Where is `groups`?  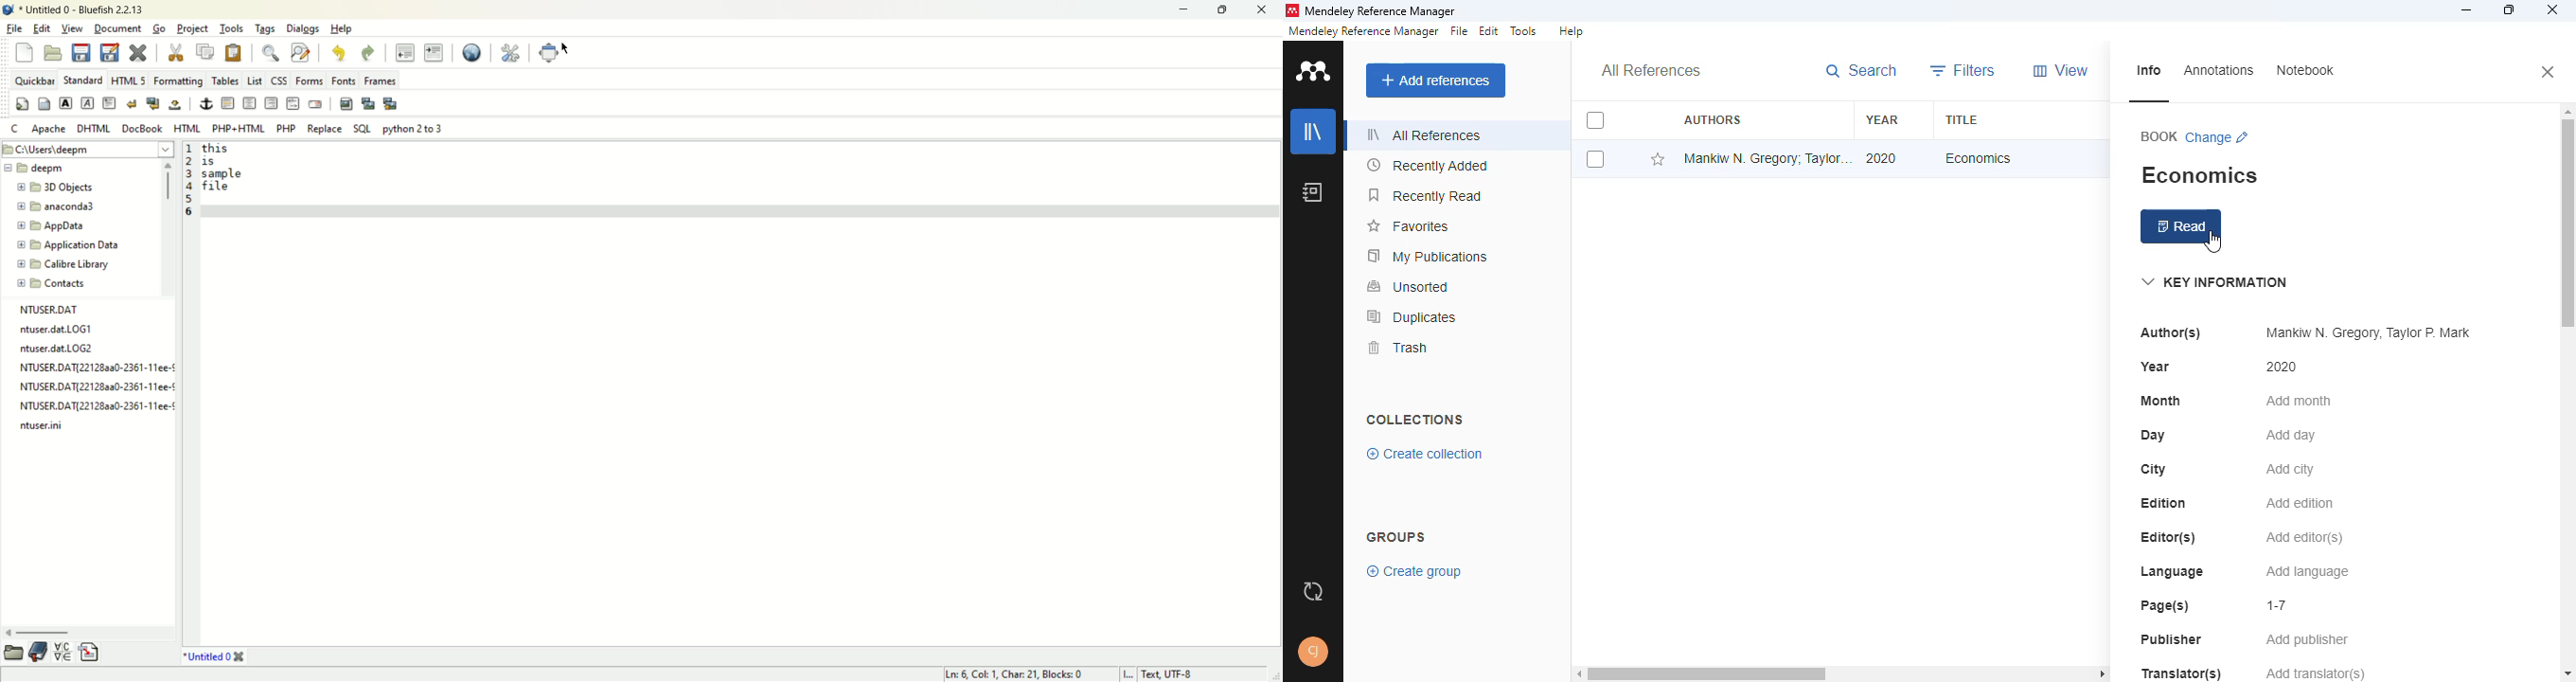 groups is located at coordinates (1395, 536).